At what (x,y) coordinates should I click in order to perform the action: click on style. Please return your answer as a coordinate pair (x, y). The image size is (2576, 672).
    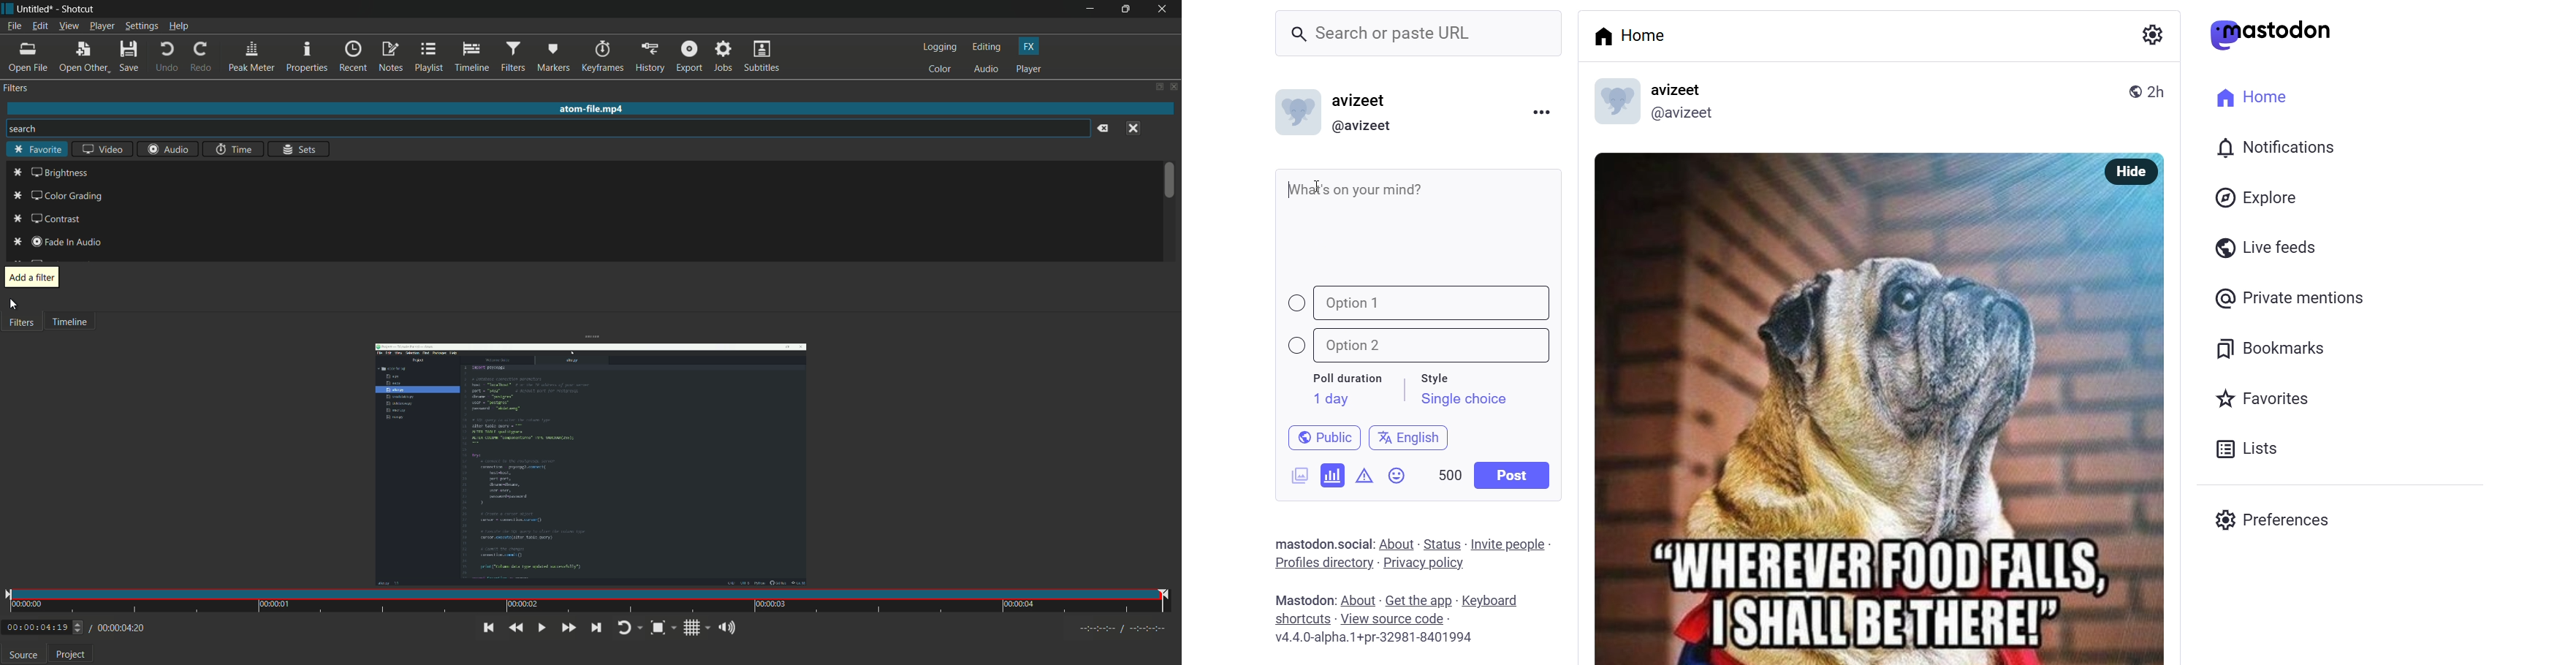
    Looking at the image, I should click on (1443, 376).